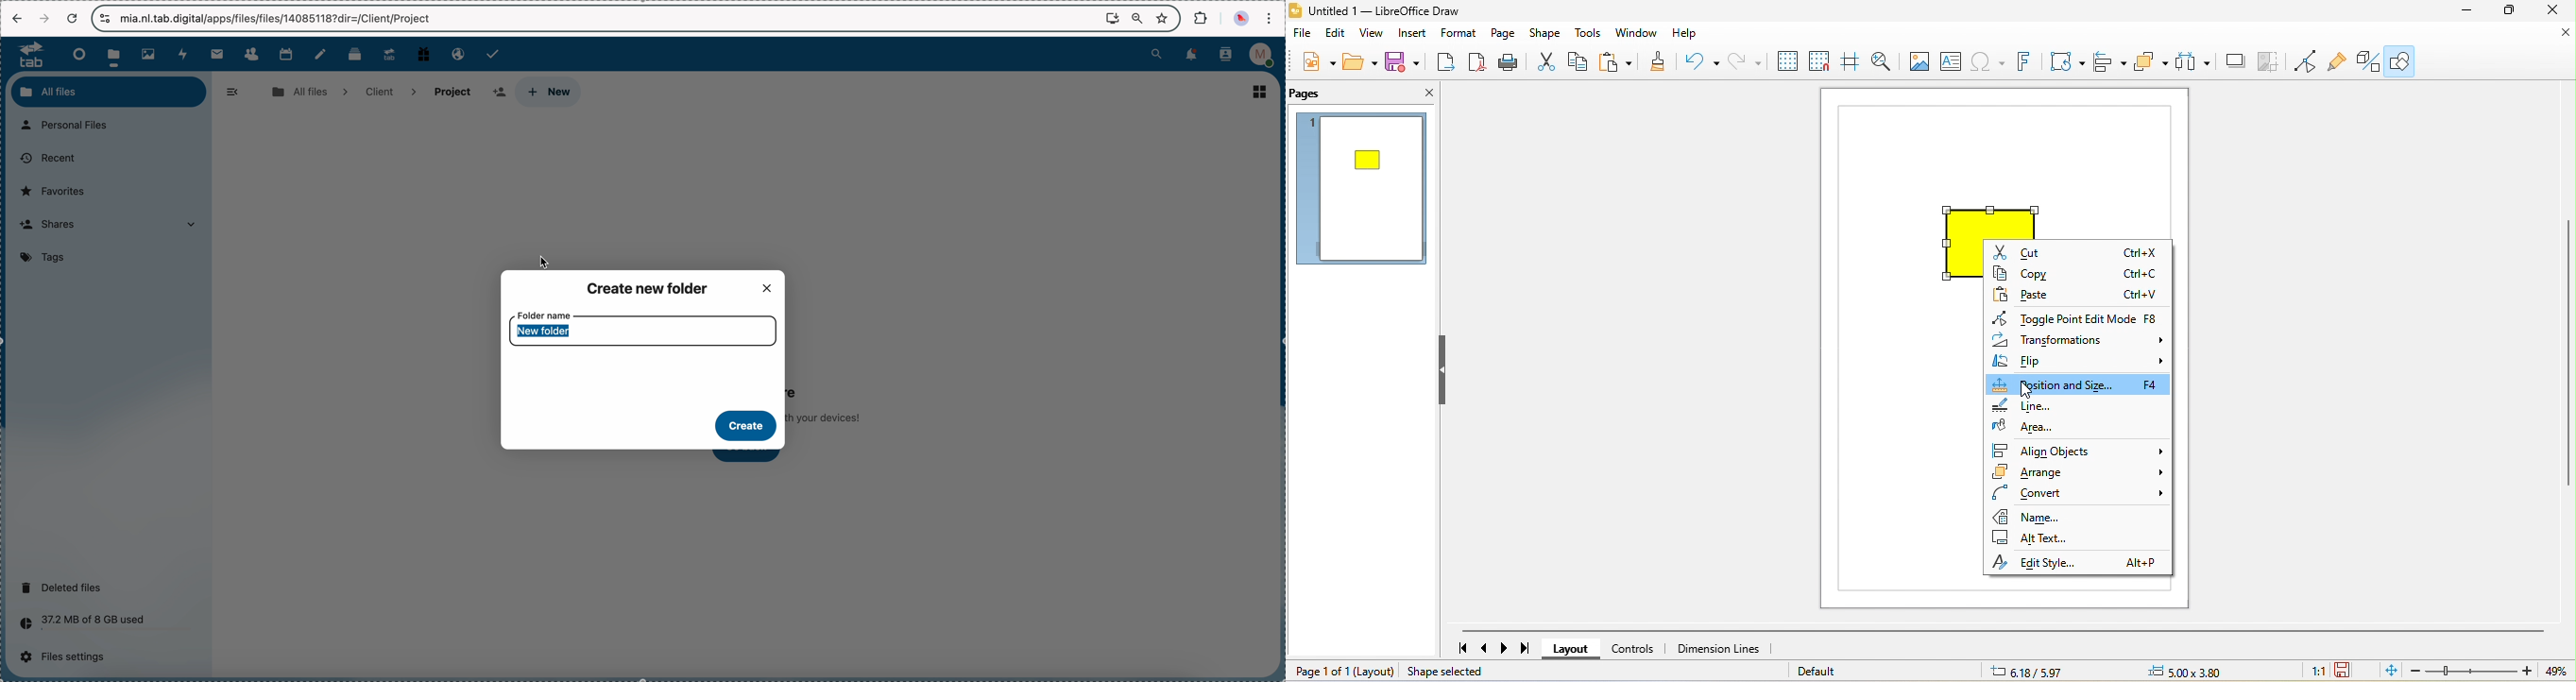 This screenshot has height=700, width=2576. I want to click on layout, so click(1574, 651).